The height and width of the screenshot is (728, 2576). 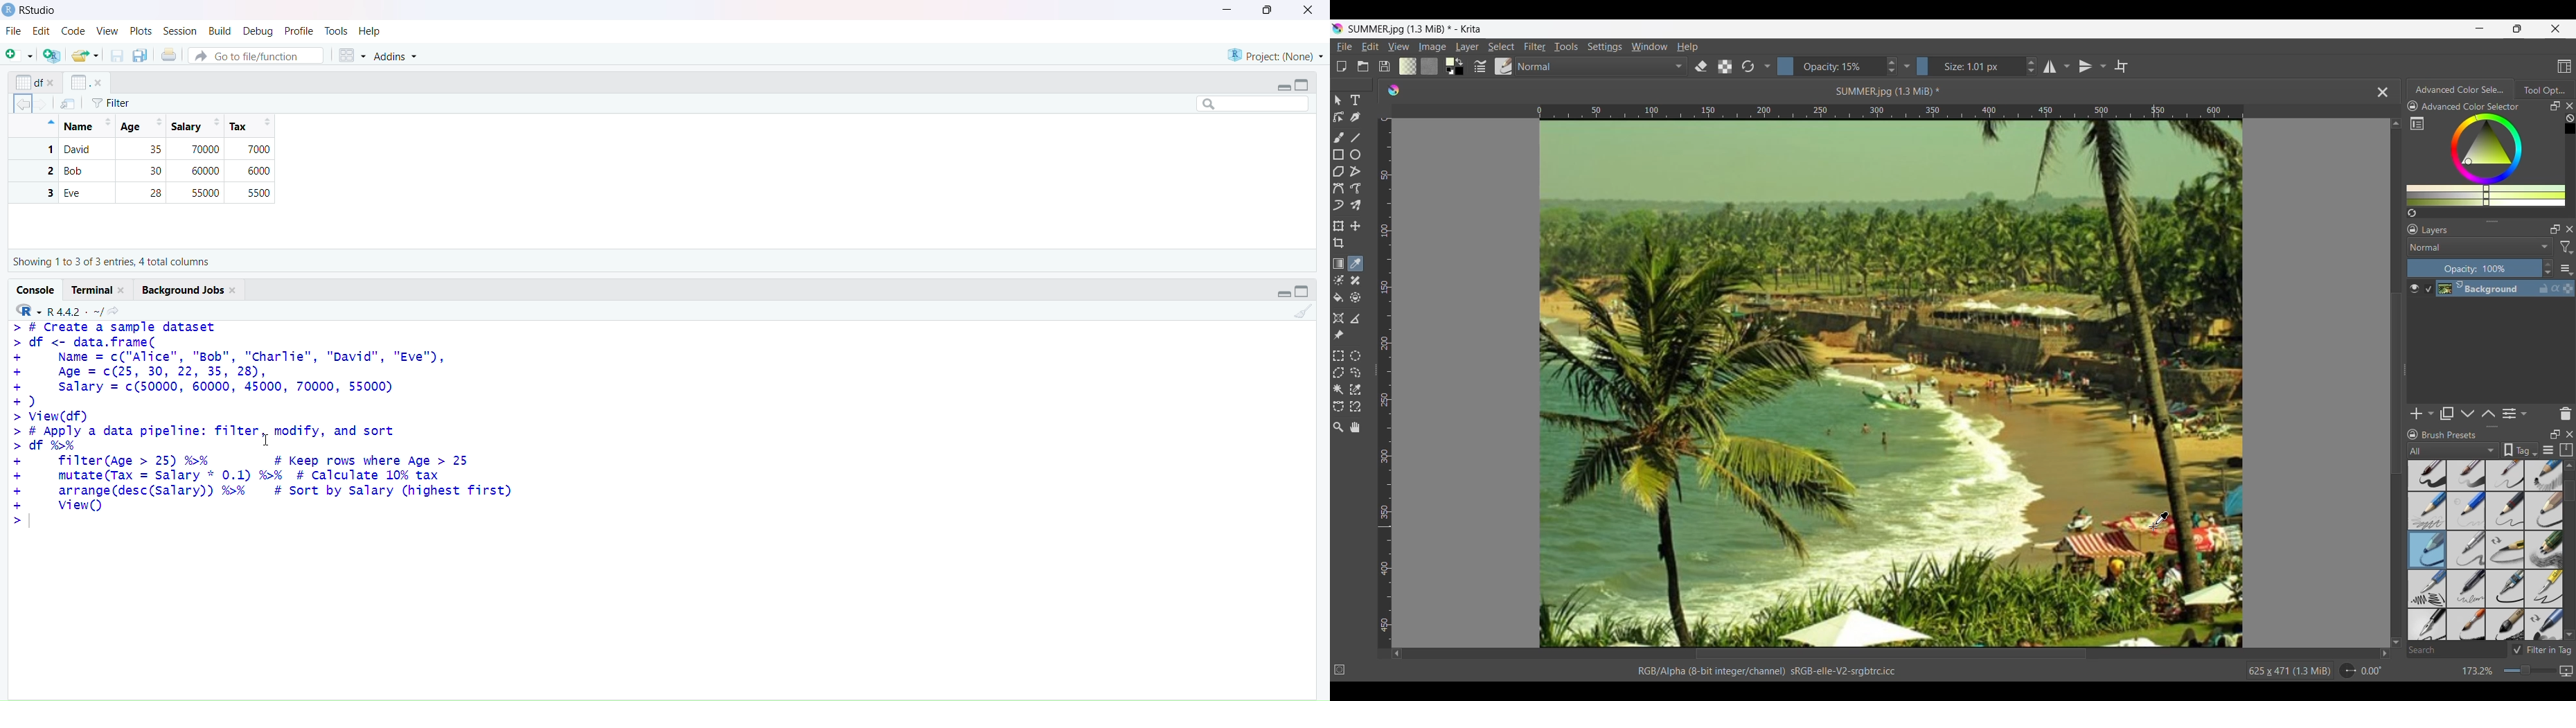 I want to click on go to file/function, so click(x=256, y=55).